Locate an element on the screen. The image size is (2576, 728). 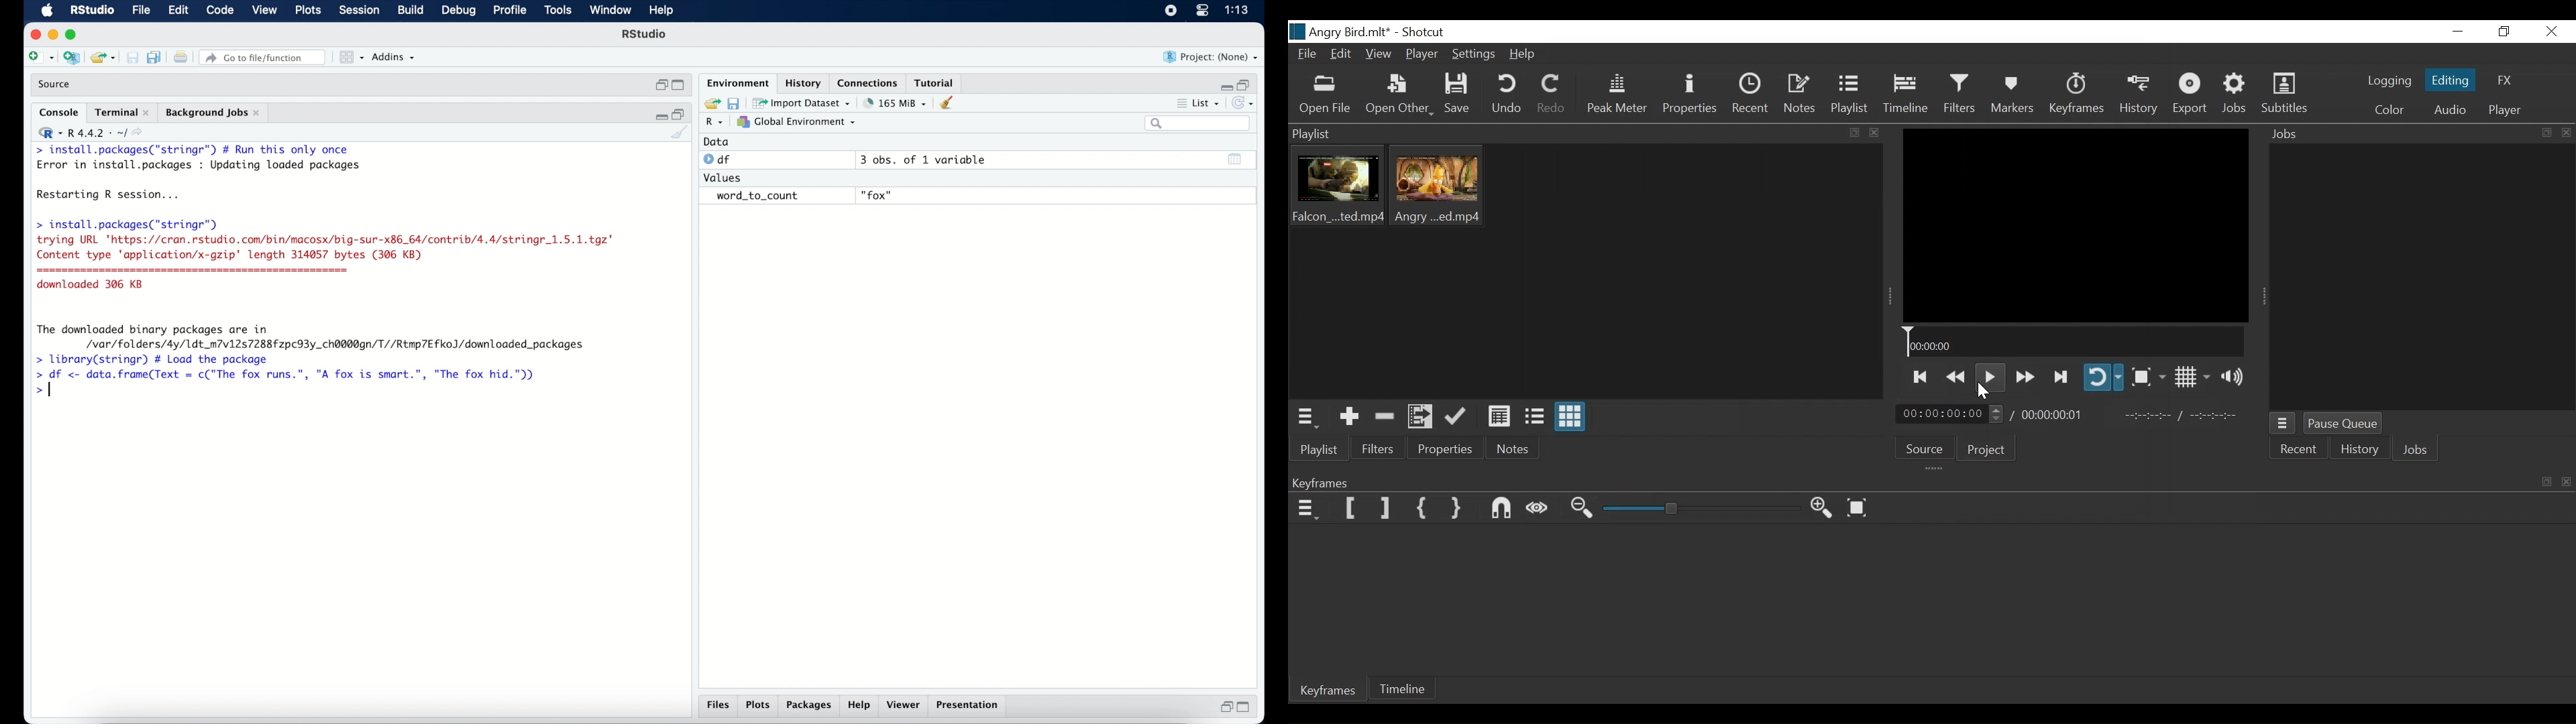
Media Viewer is located at coordinates (2080, 226).